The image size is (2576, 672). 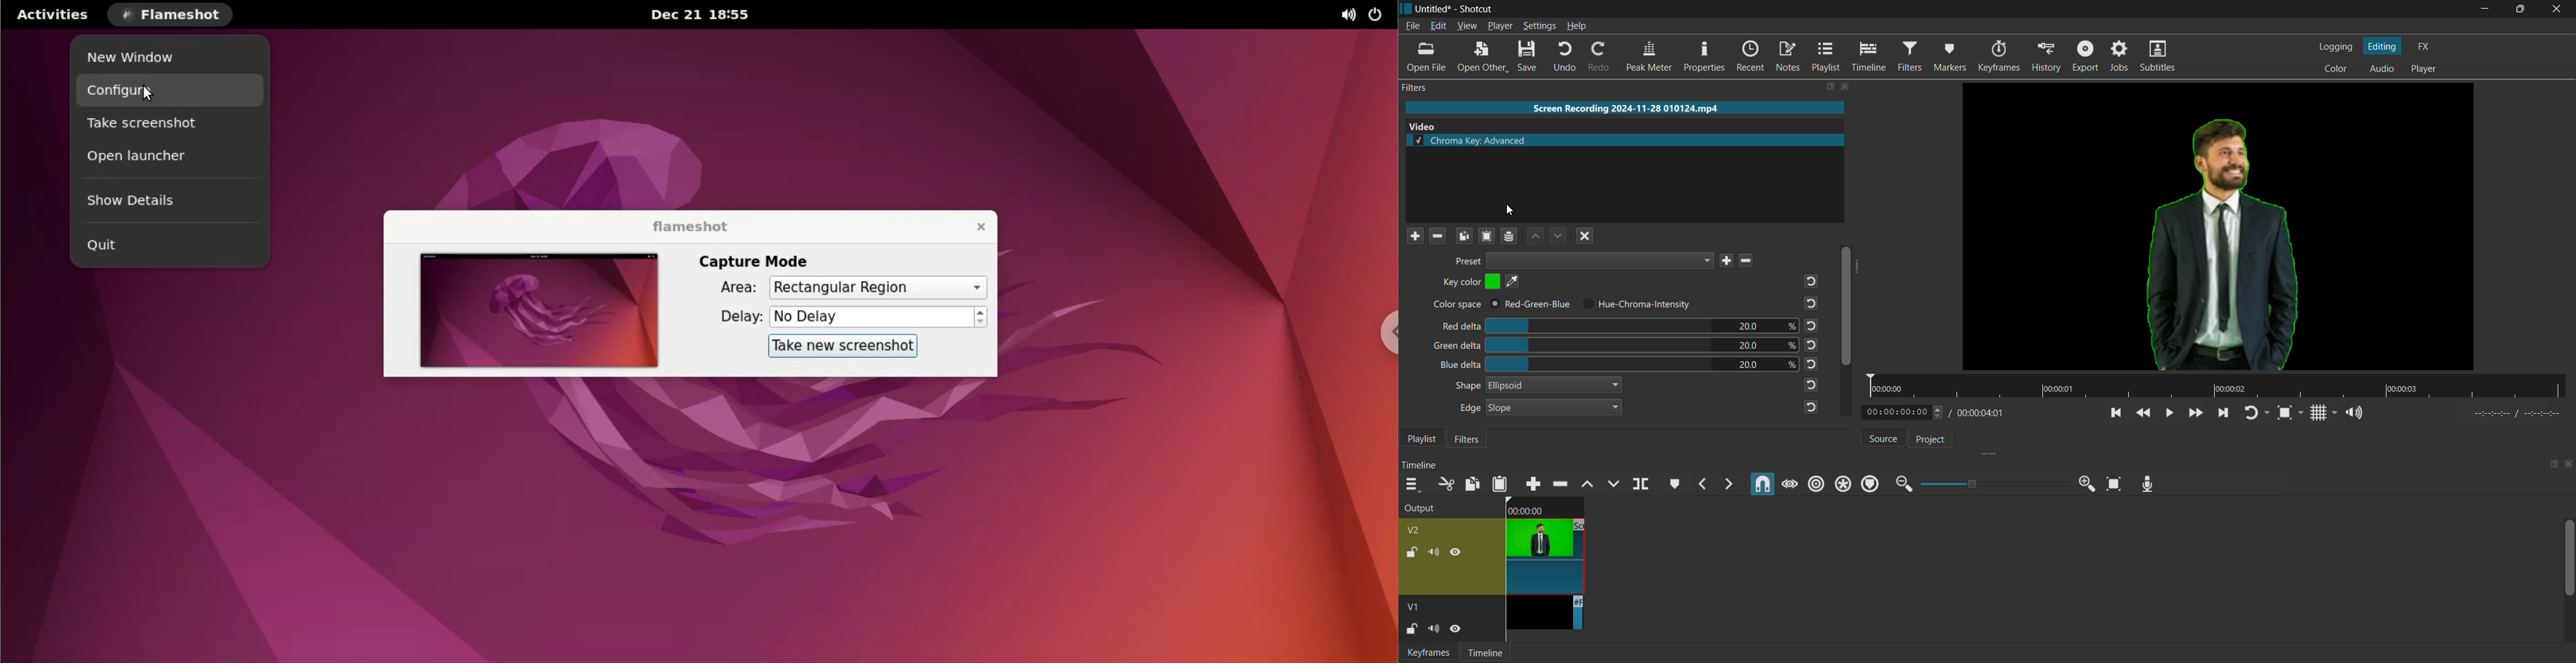 What do you see at coordinates (1538, 304) in the screenshot?
I see `red-green-blue` at bounding box center [1538, 304].